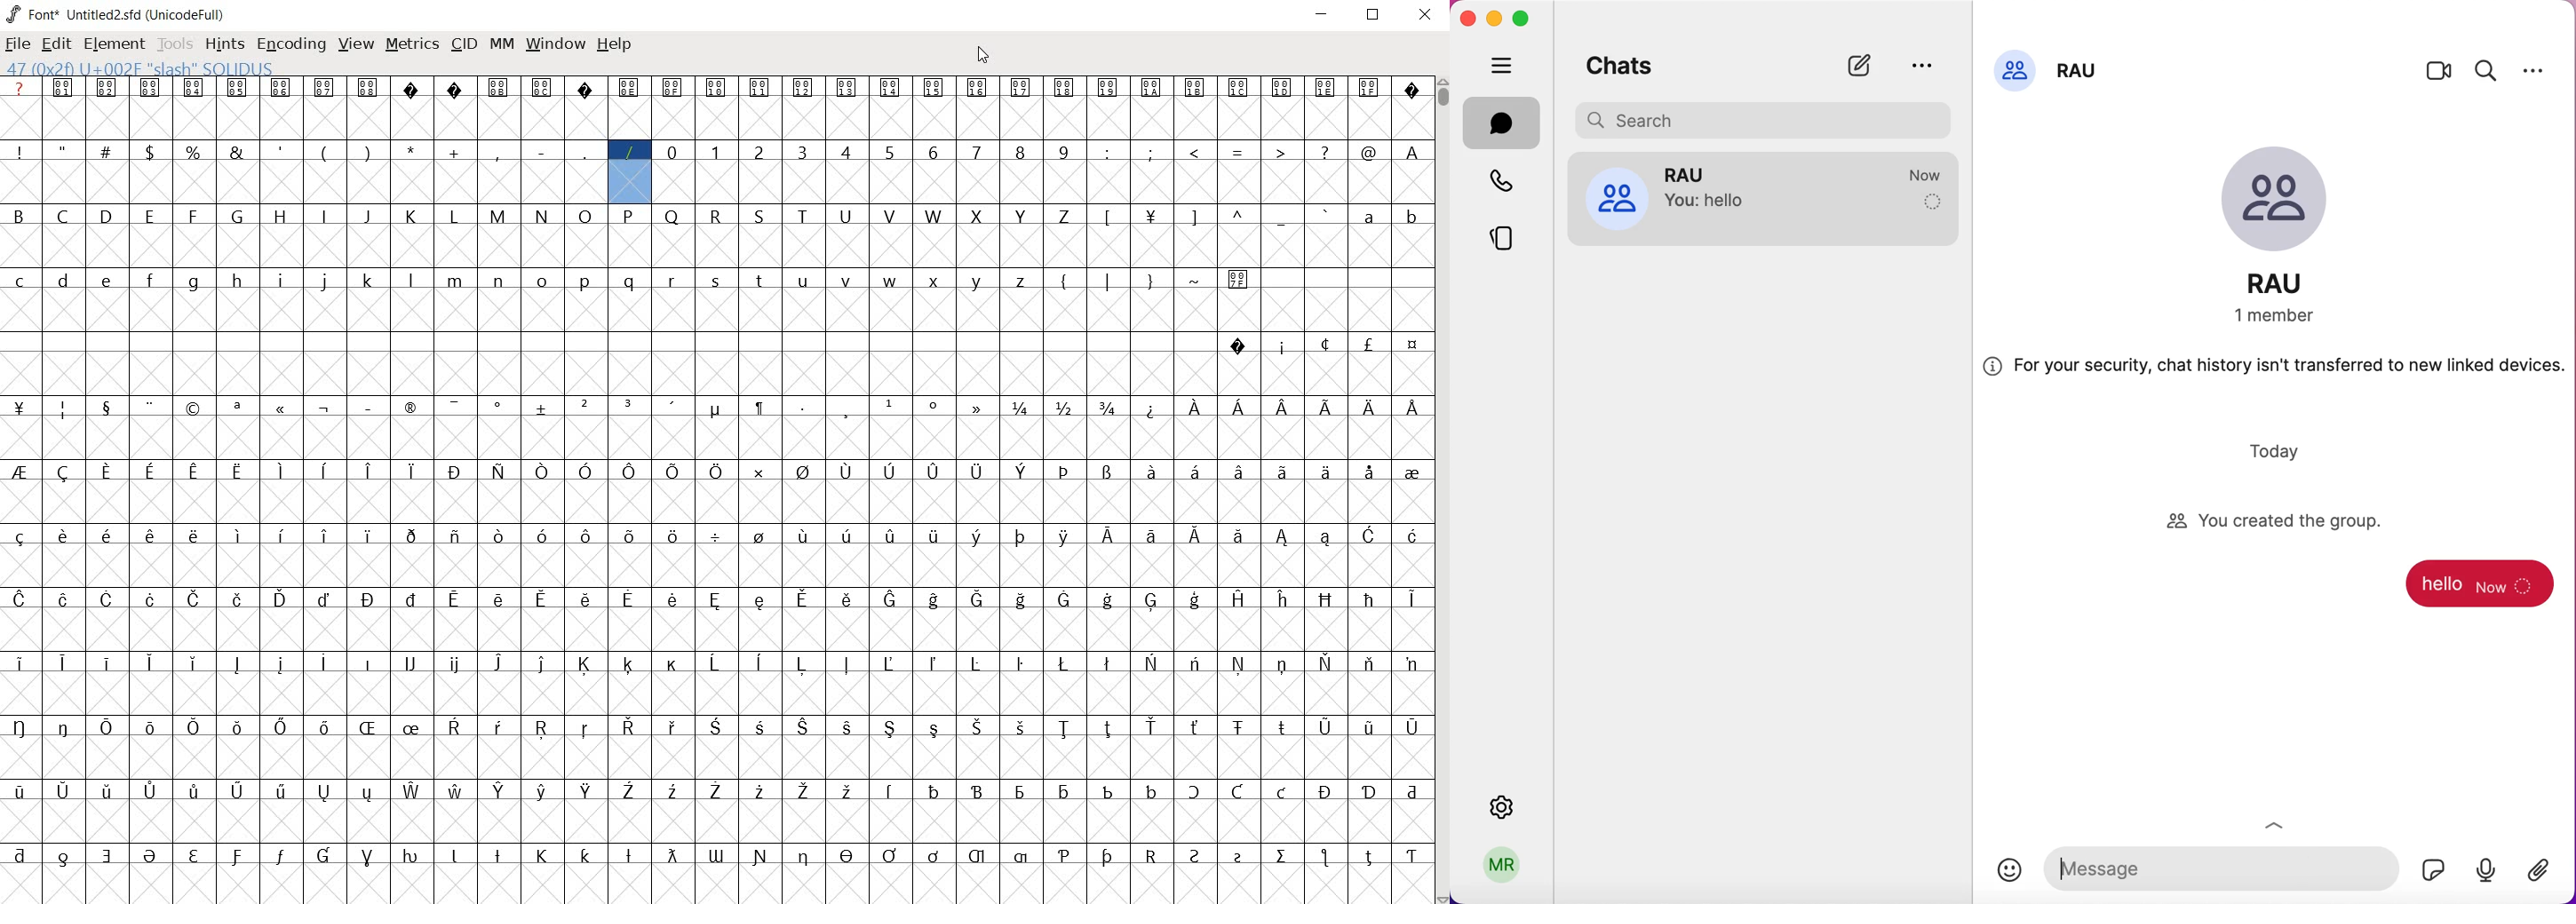  I want to click on glyph, so click(324, 154).